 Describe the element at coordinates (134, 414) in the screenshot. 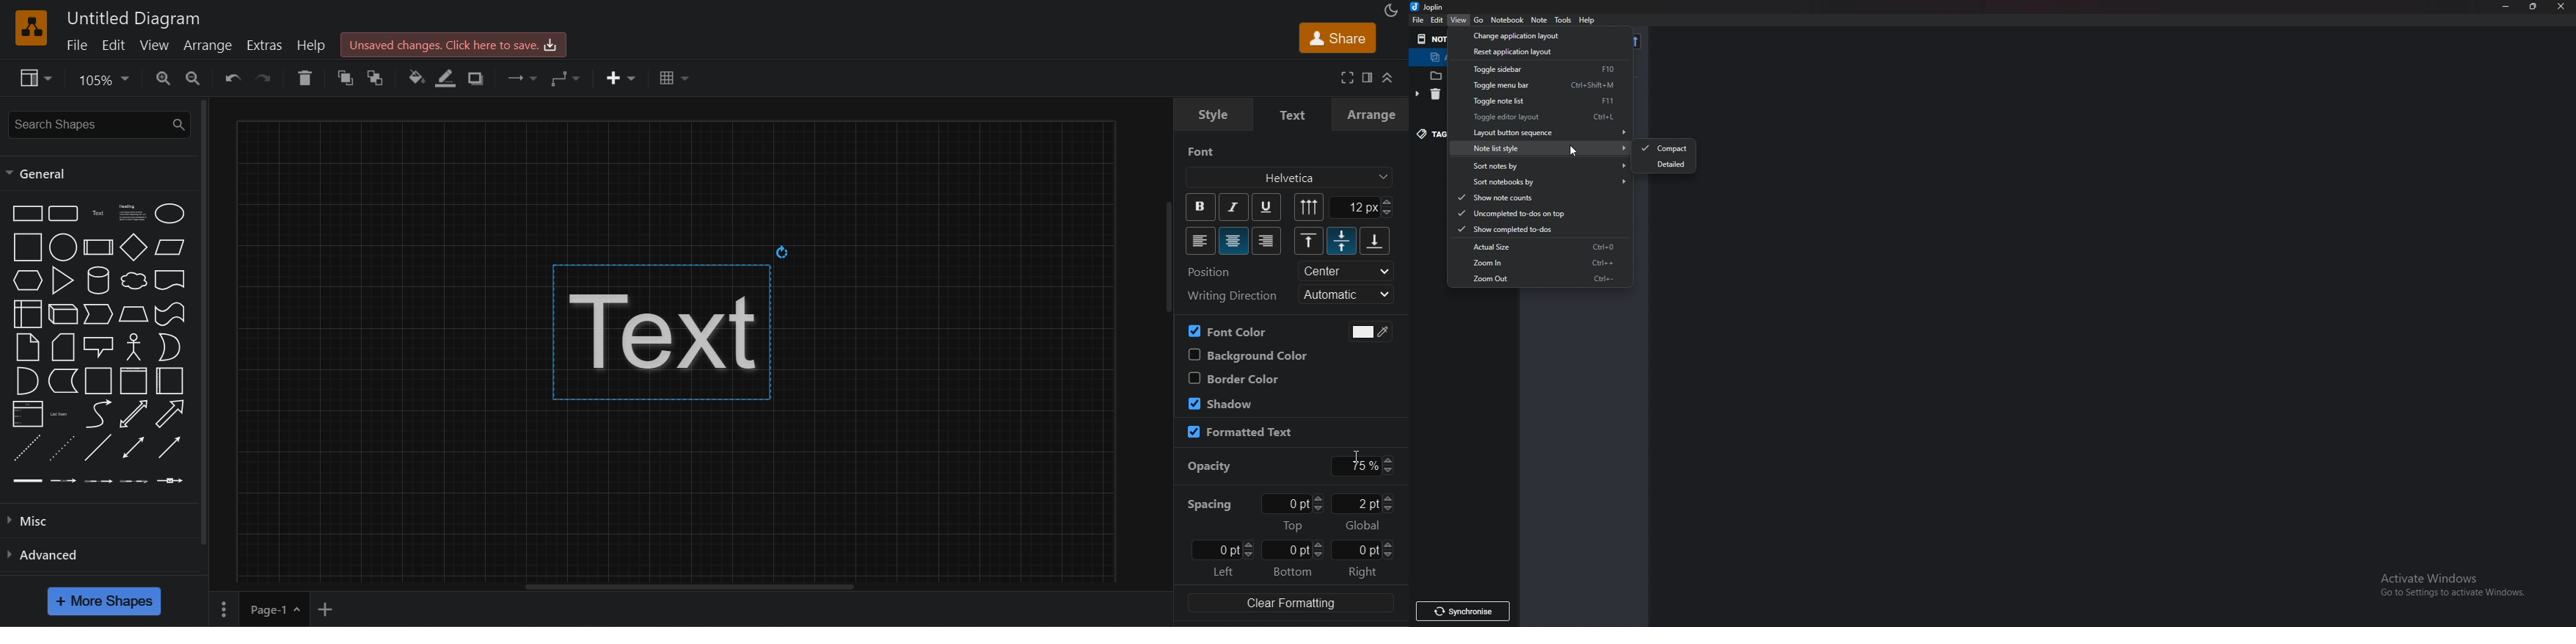

I see `bidirectional arrow` at that location.